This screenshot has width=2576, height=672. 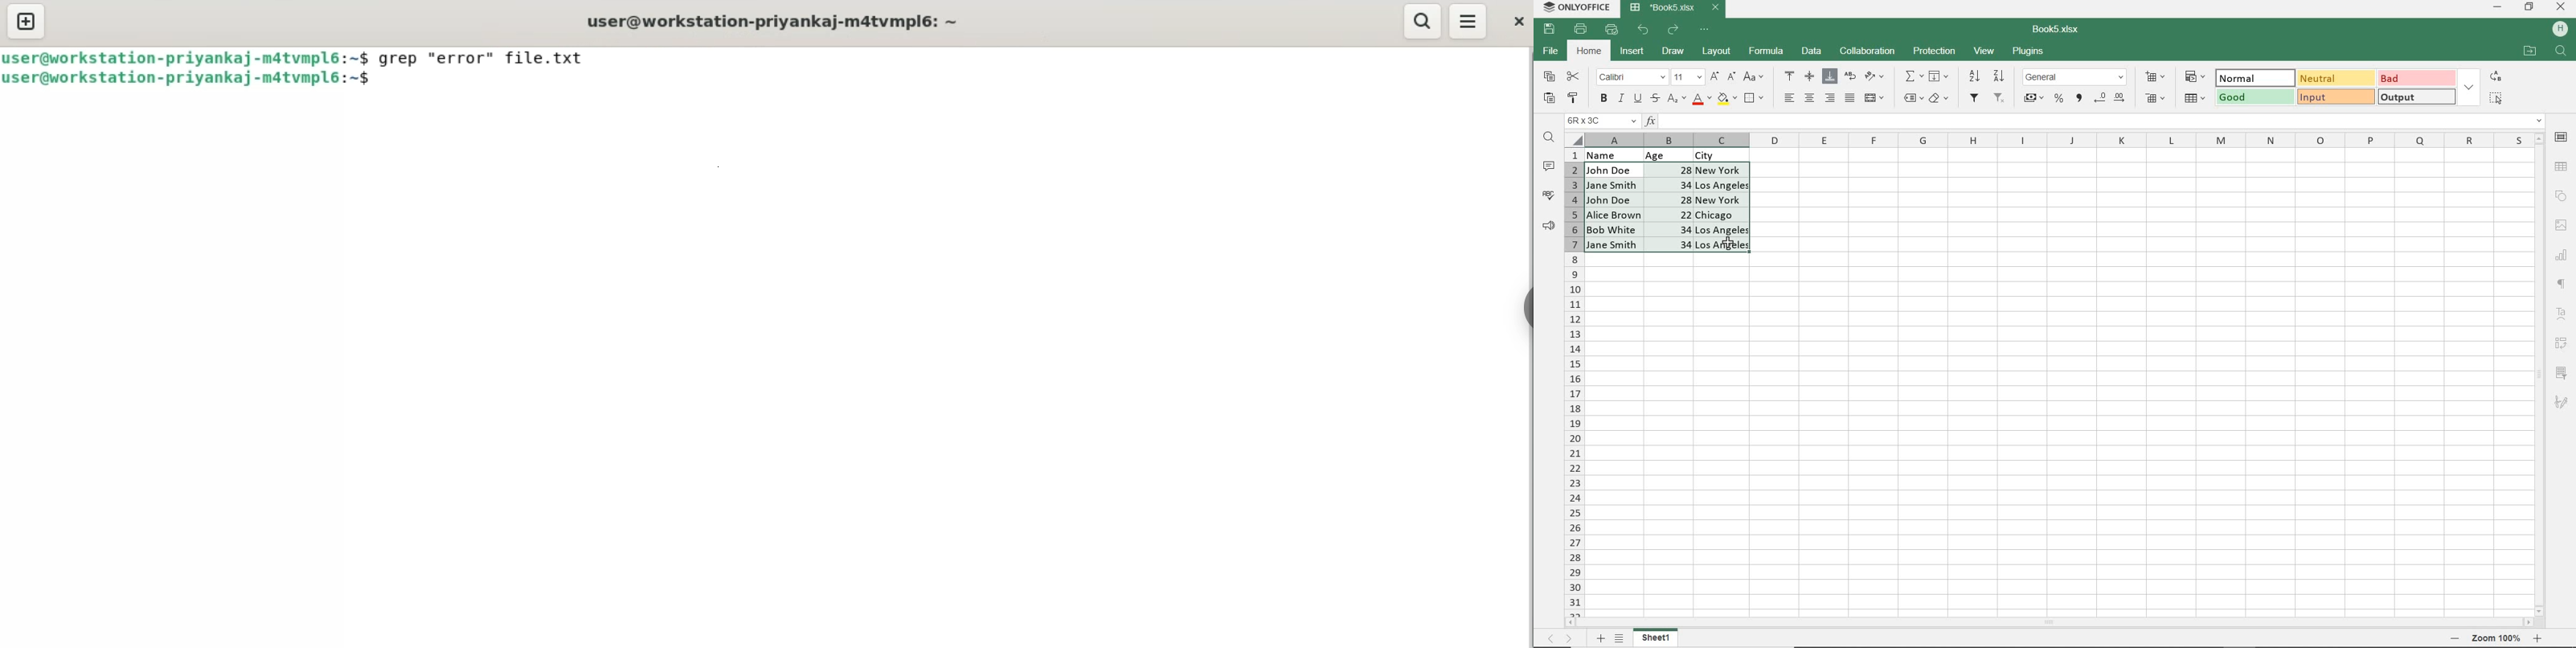 What do you see at coordinates (1676, 98) in the screenshot?
I see `SUBSCRIPT/SUPERSCRIPT` at bounding box center [1676, 98].